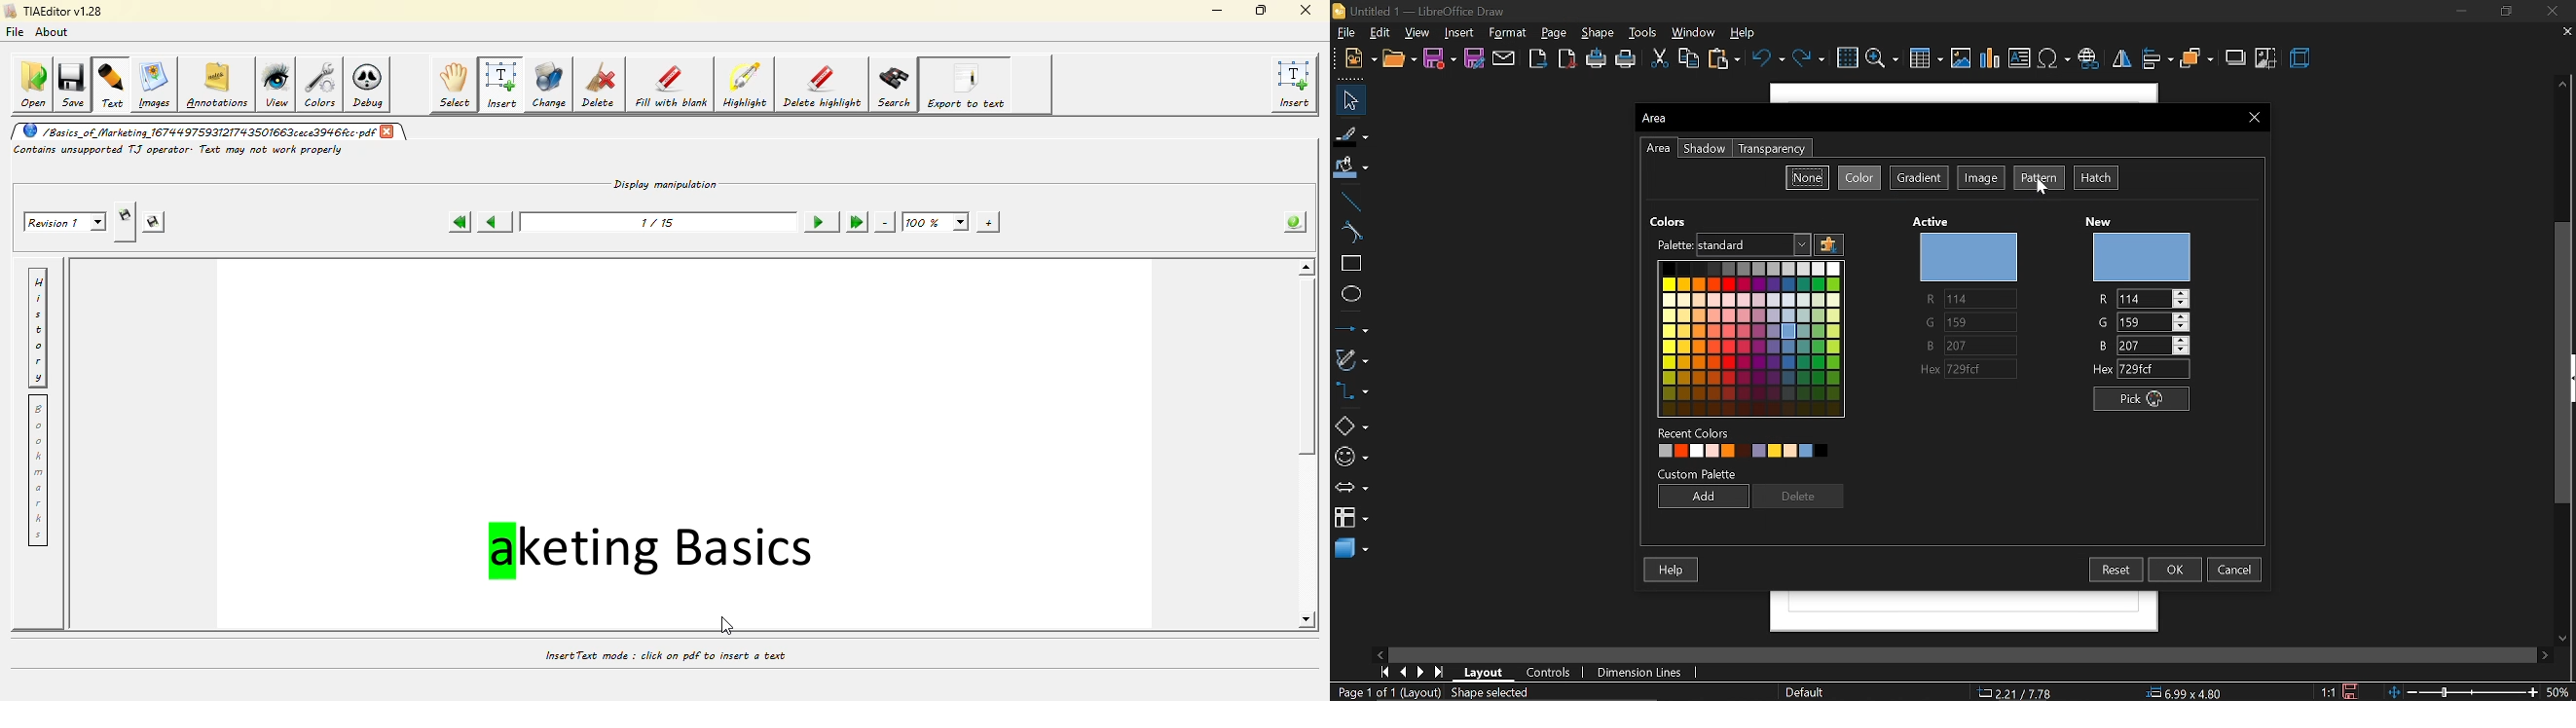 This screenshot has height=728, width=2576. I want to click on active, so click(1932, 218).